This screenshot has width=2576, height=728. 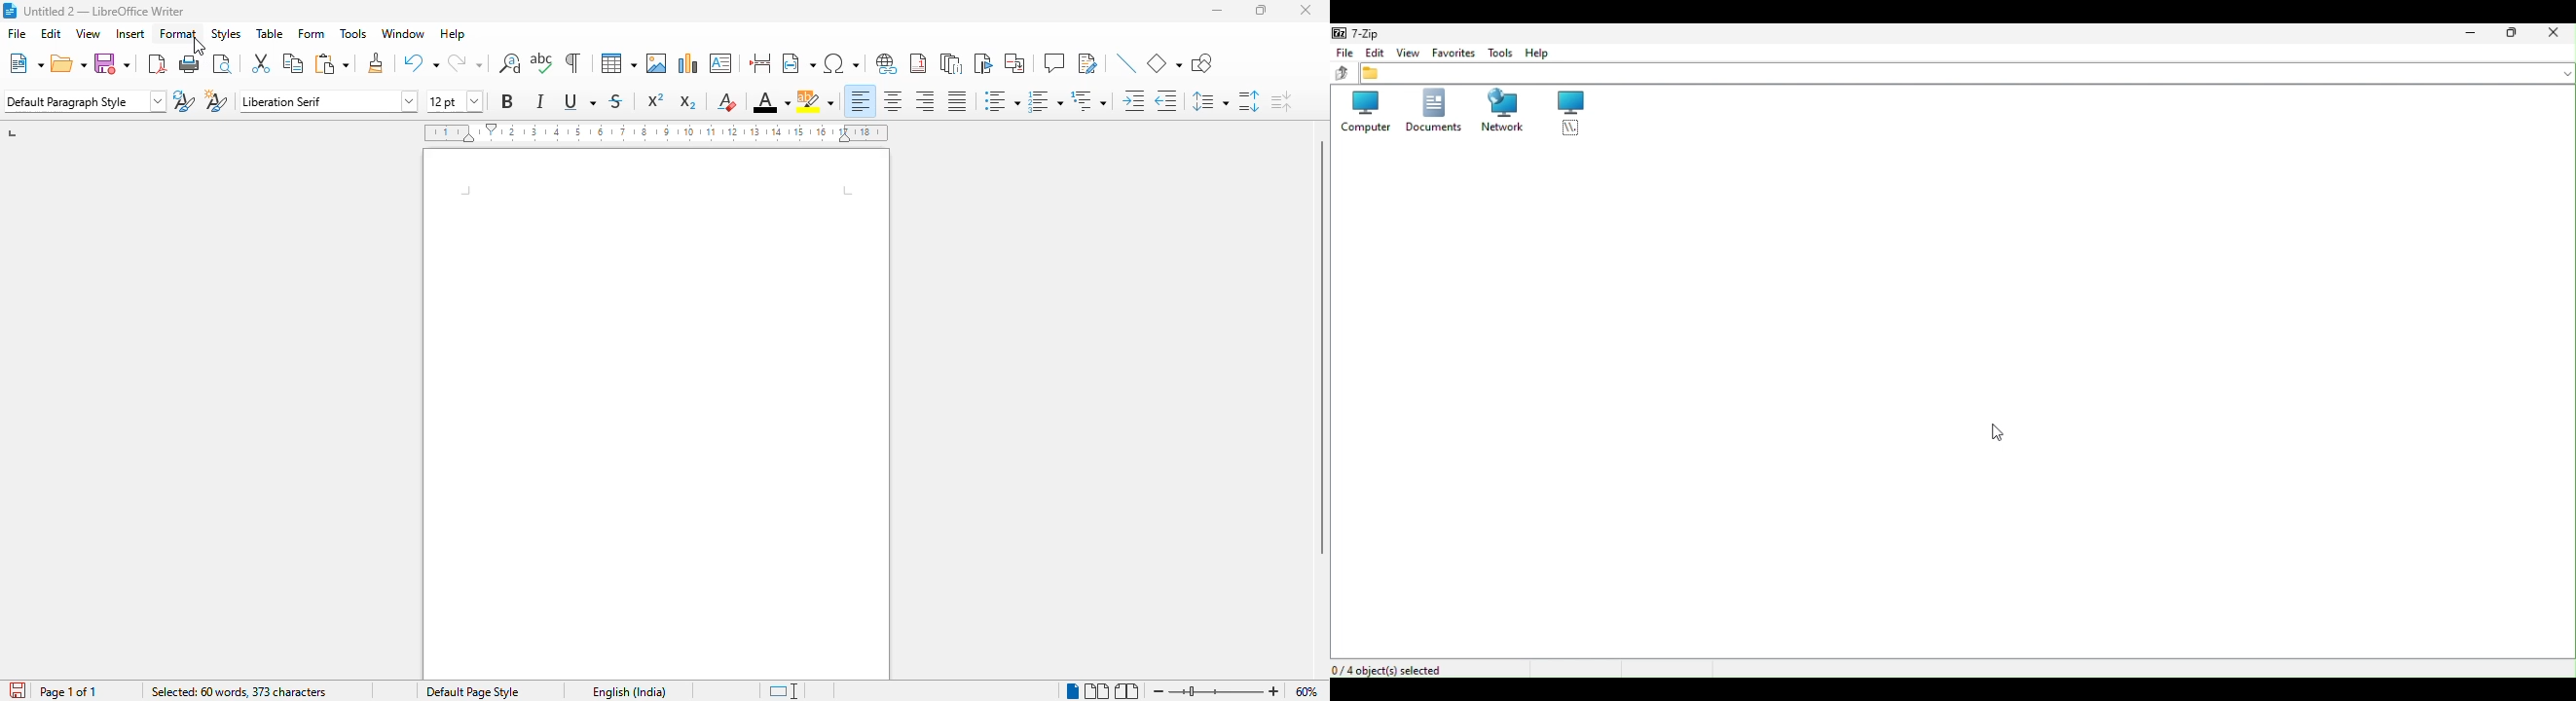 I want to click on new, so click(x=26, y=63).